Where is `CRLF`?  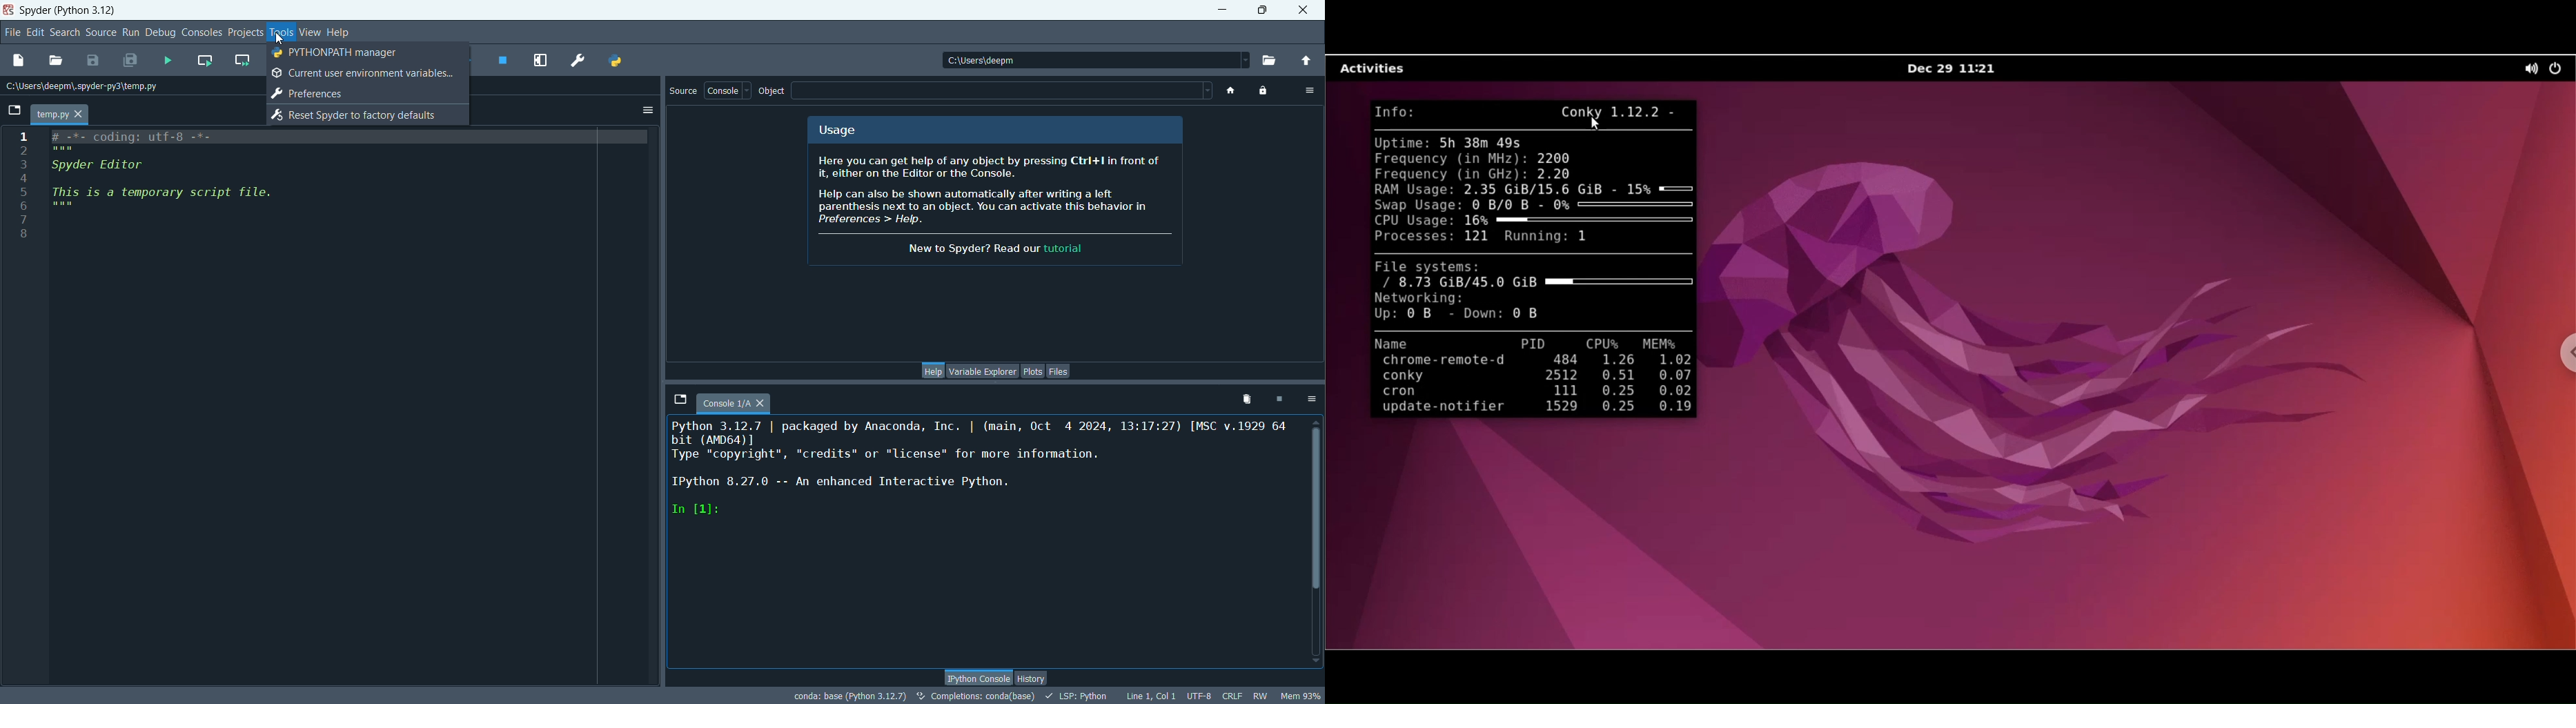
CRLF is located at coordinates (1235, 696).